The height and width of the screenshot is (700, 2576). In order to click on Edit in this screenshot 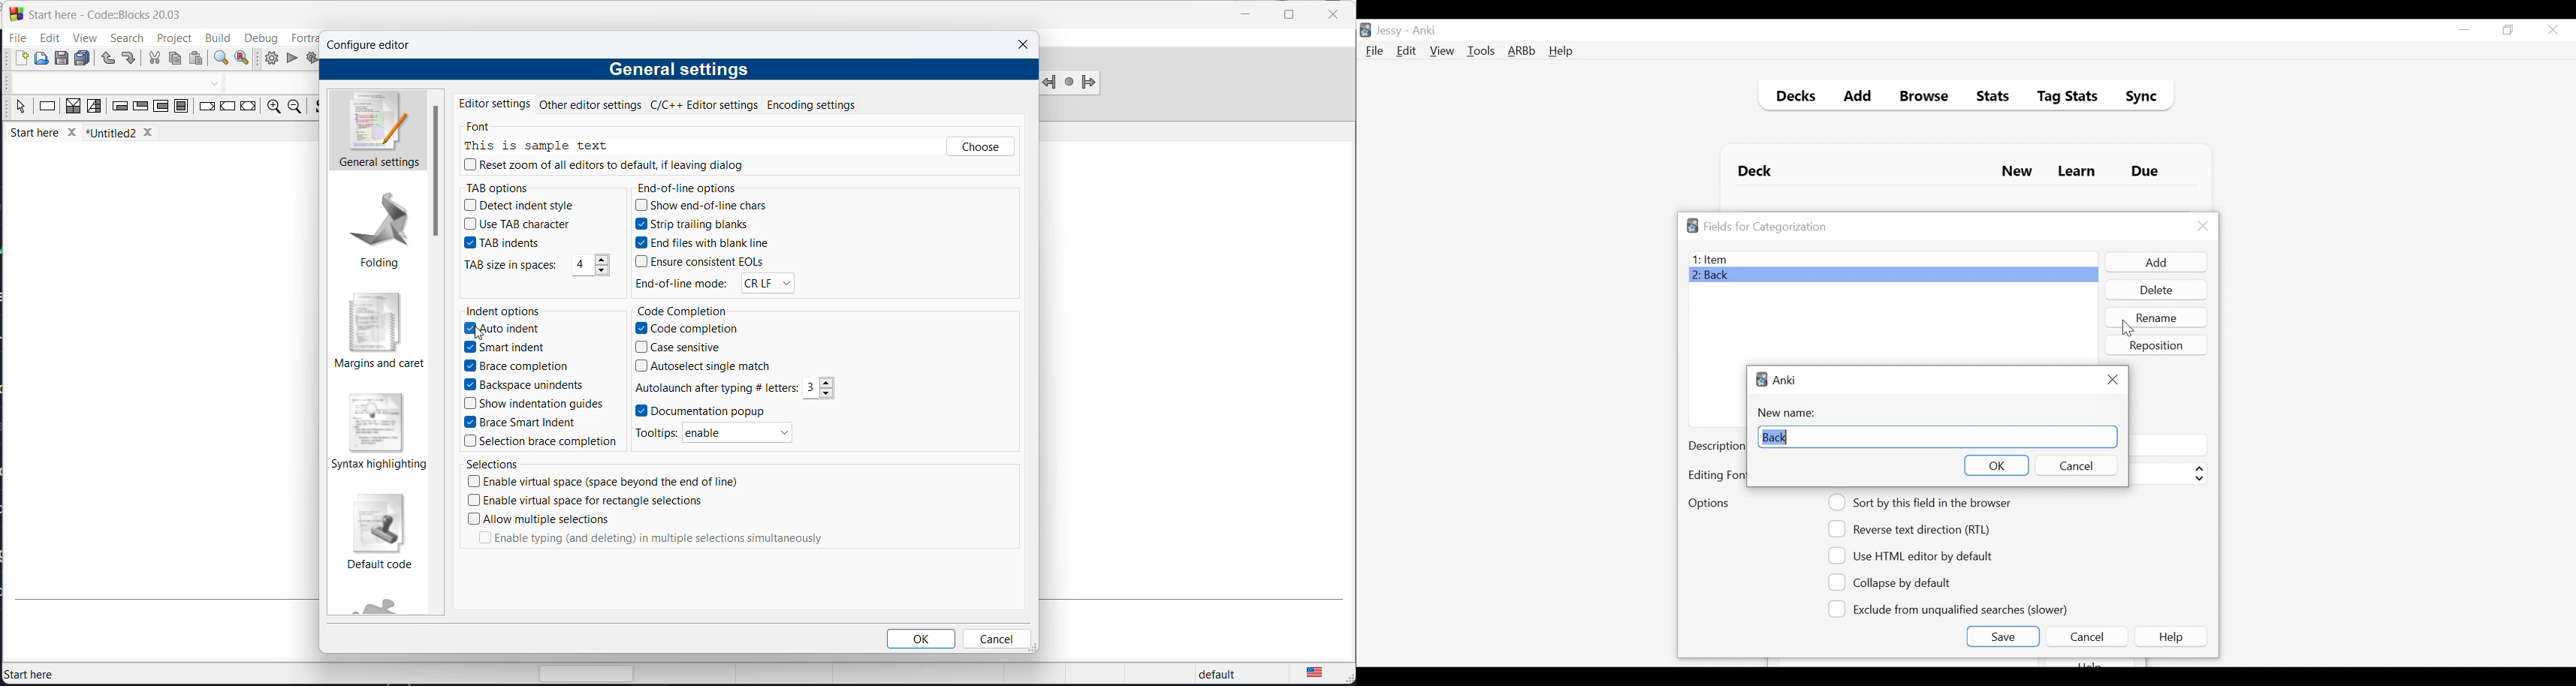, I will do `click(1405, 52)`.